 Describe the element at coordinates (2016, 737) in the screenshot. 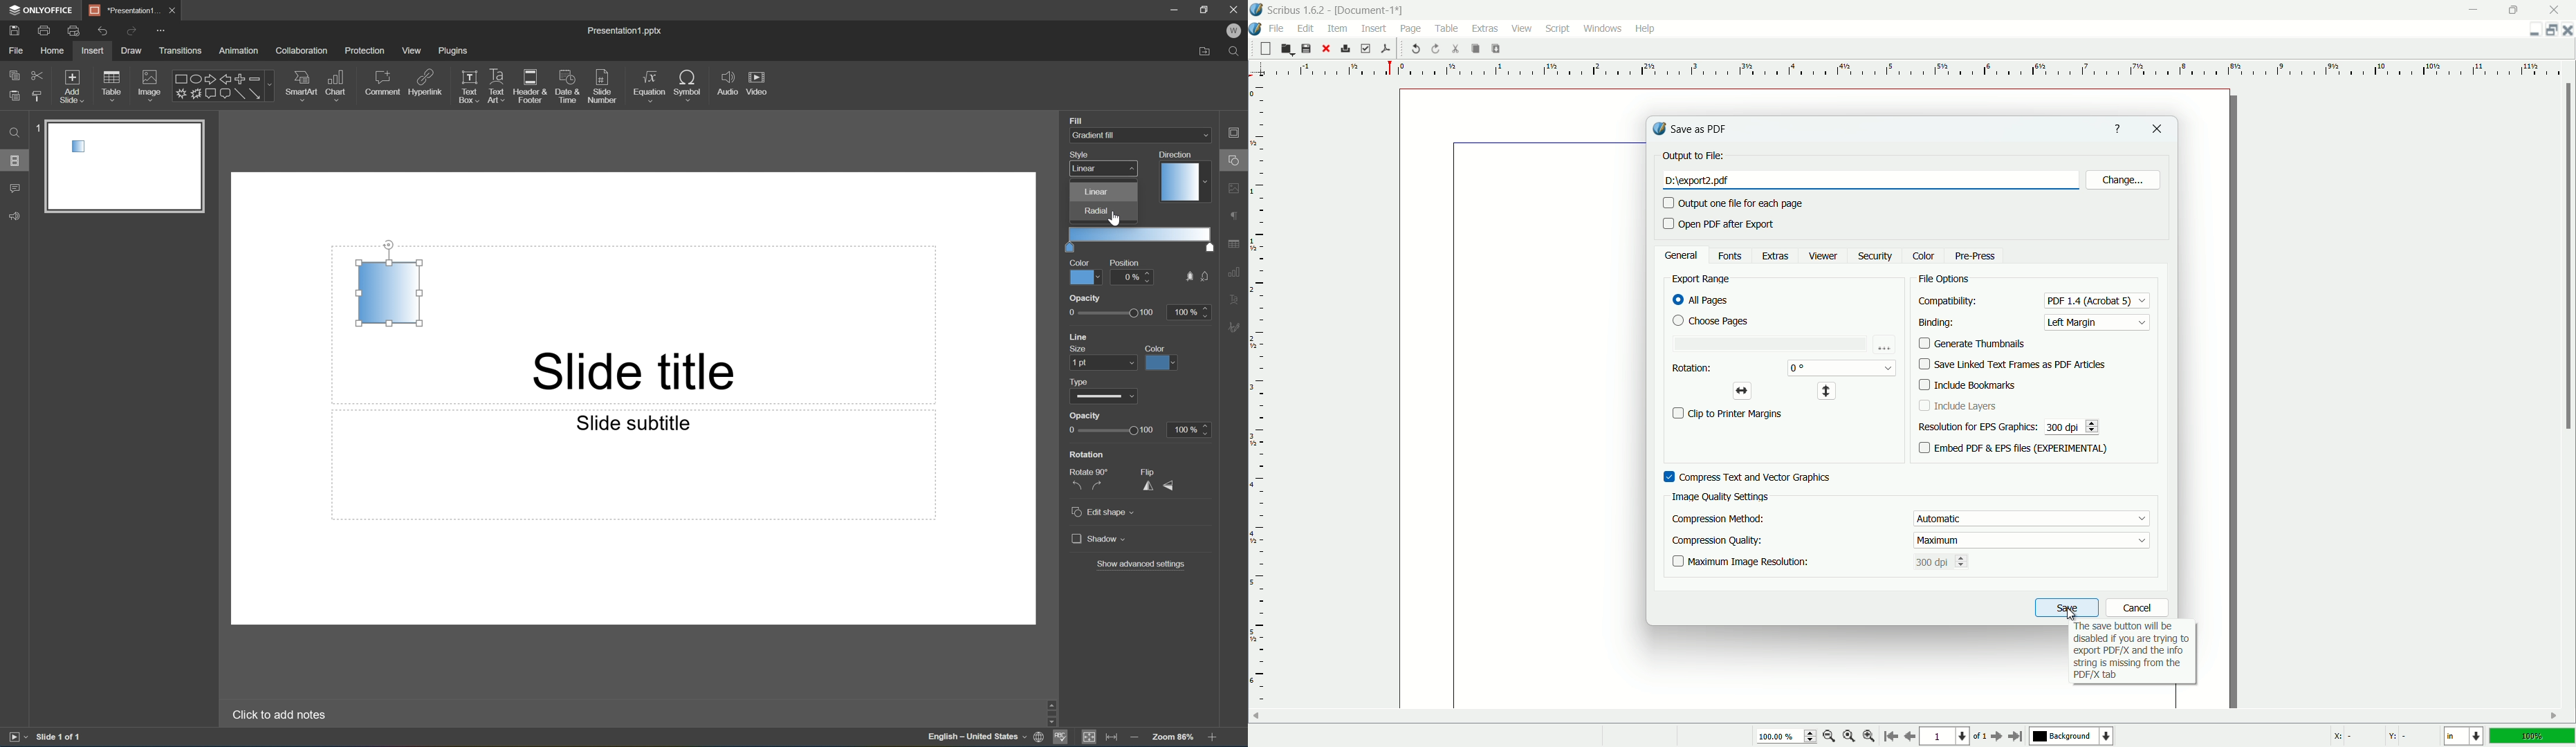

I see `go to last page` at that location.